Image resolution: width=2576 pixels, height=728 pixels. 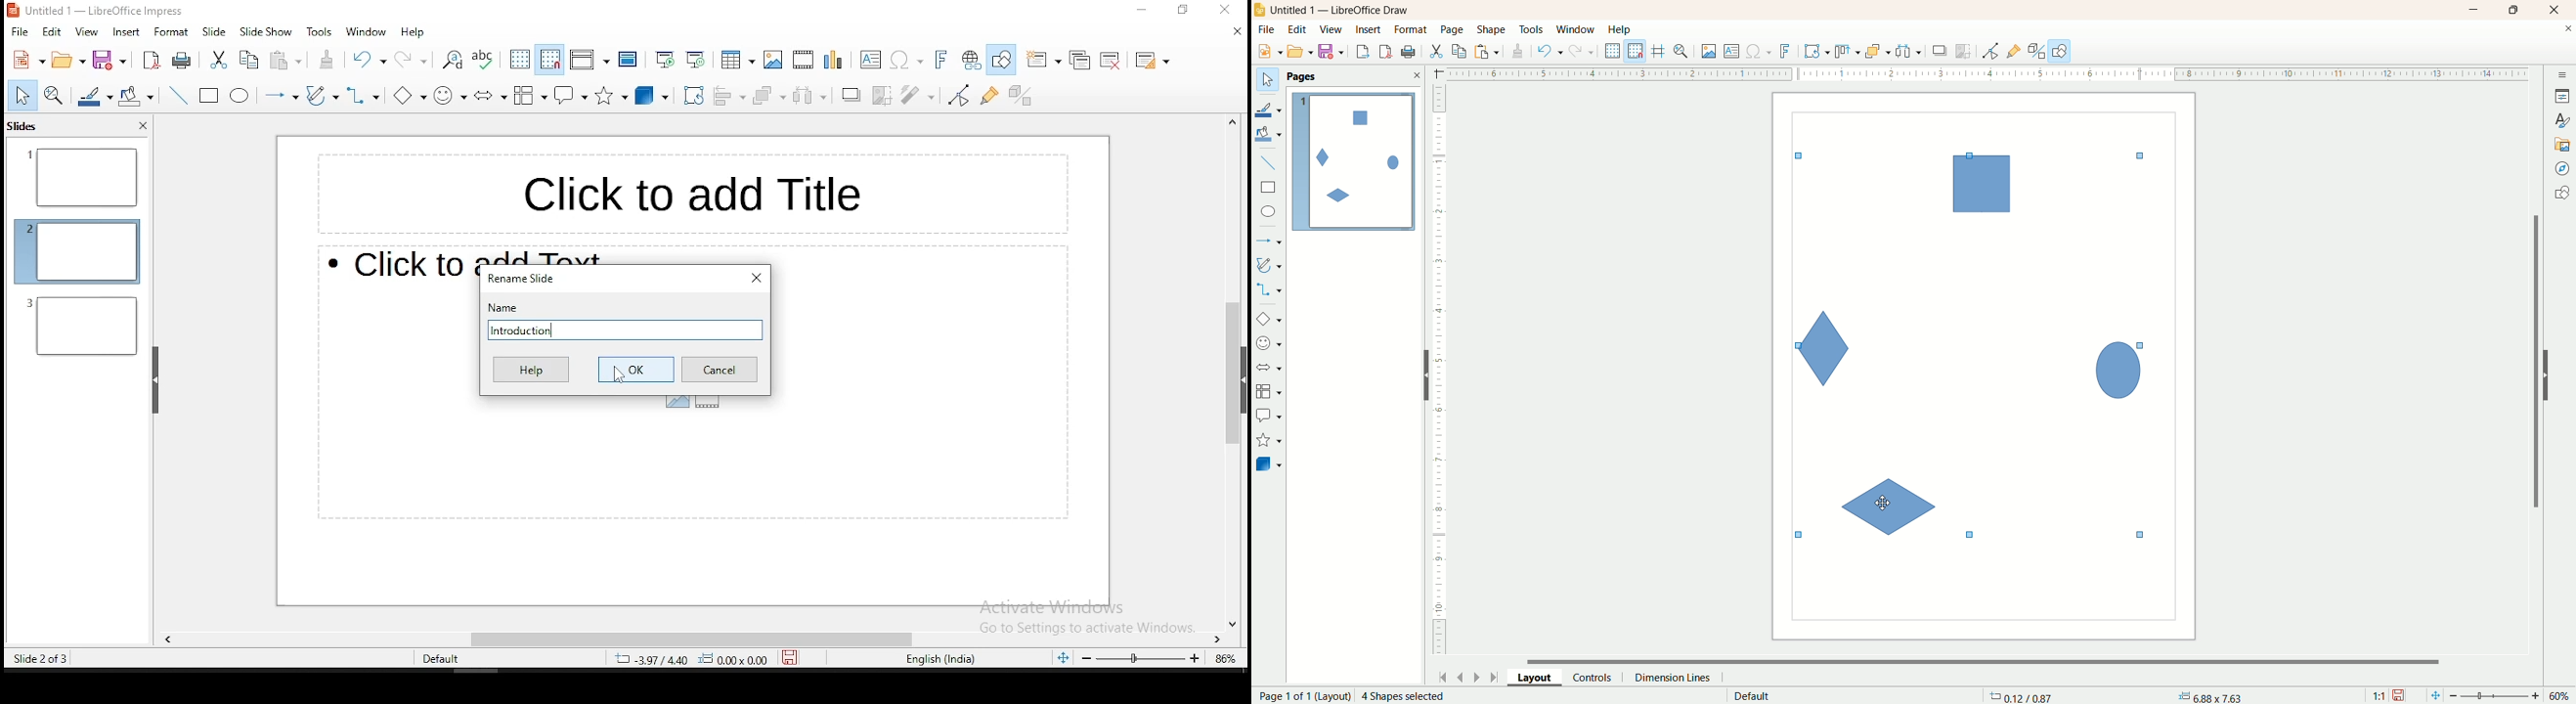 What do you see at coordinates (1333, 52) in the screenshot?
I see `save` at bounding box center [1333, 52].